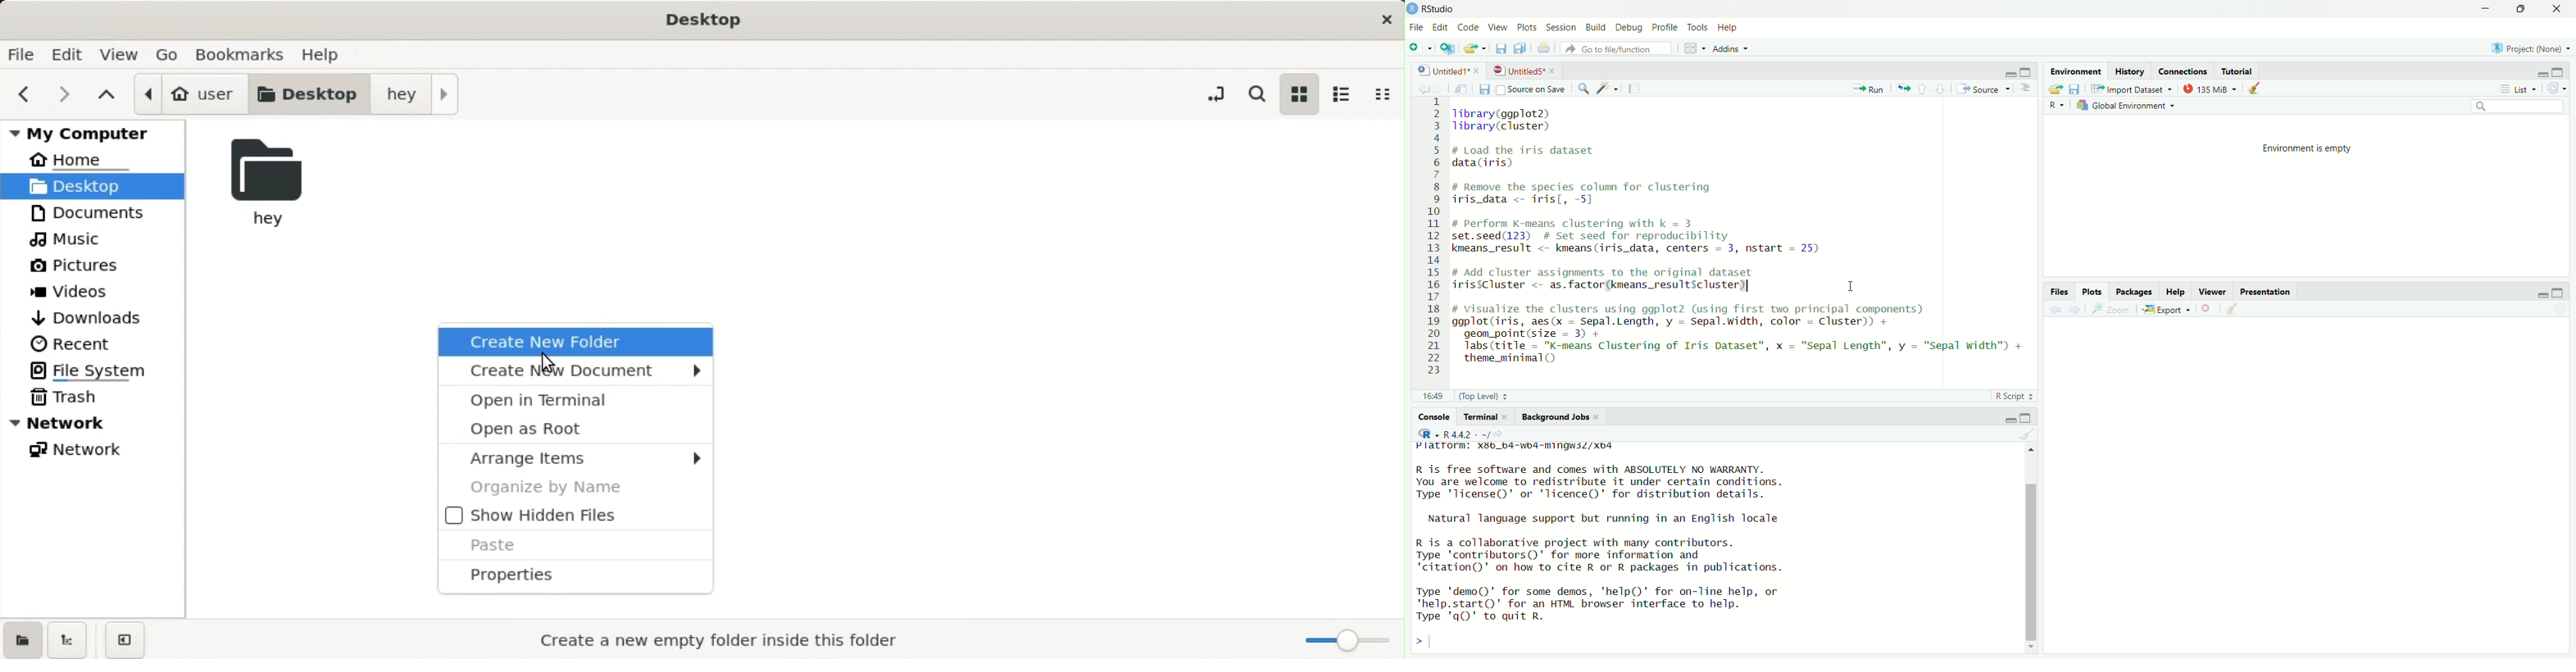 The image size is (2576, 672). Describe the element at coordinates (2031, 452) in the screenshot. I see `move  top` at that location.